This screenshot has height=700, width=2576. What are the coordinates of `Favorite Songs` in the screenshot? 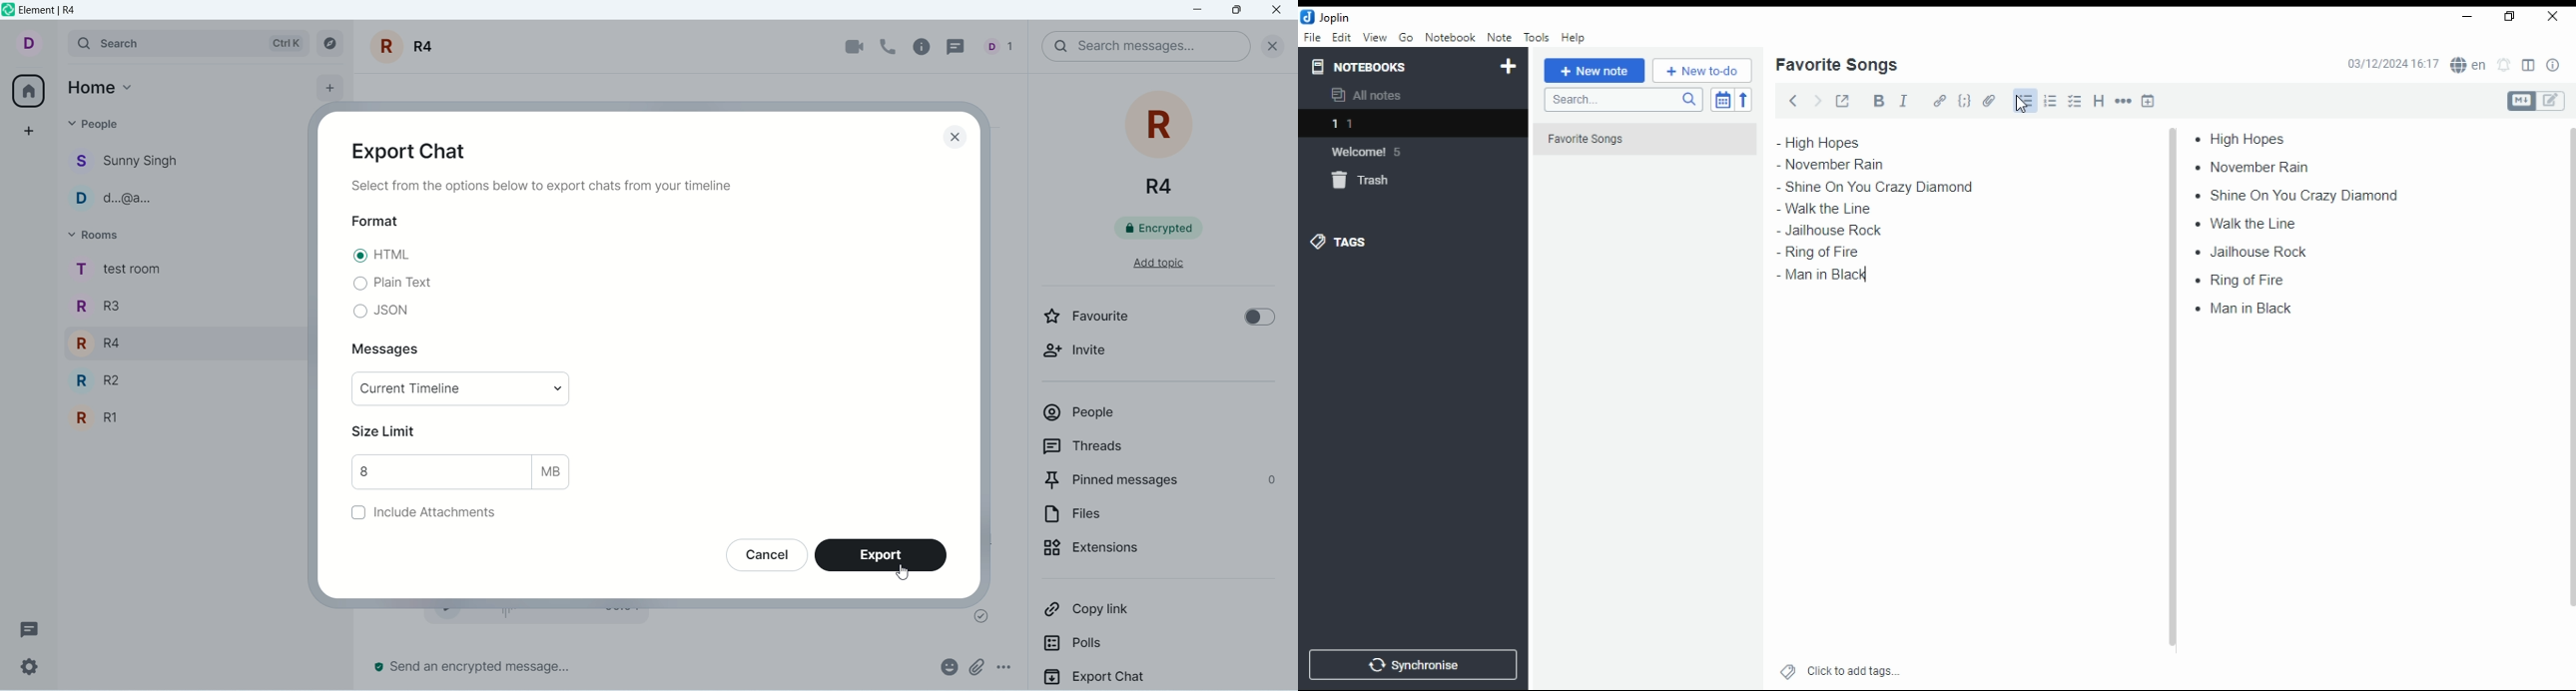 It's located at (1634, 140).